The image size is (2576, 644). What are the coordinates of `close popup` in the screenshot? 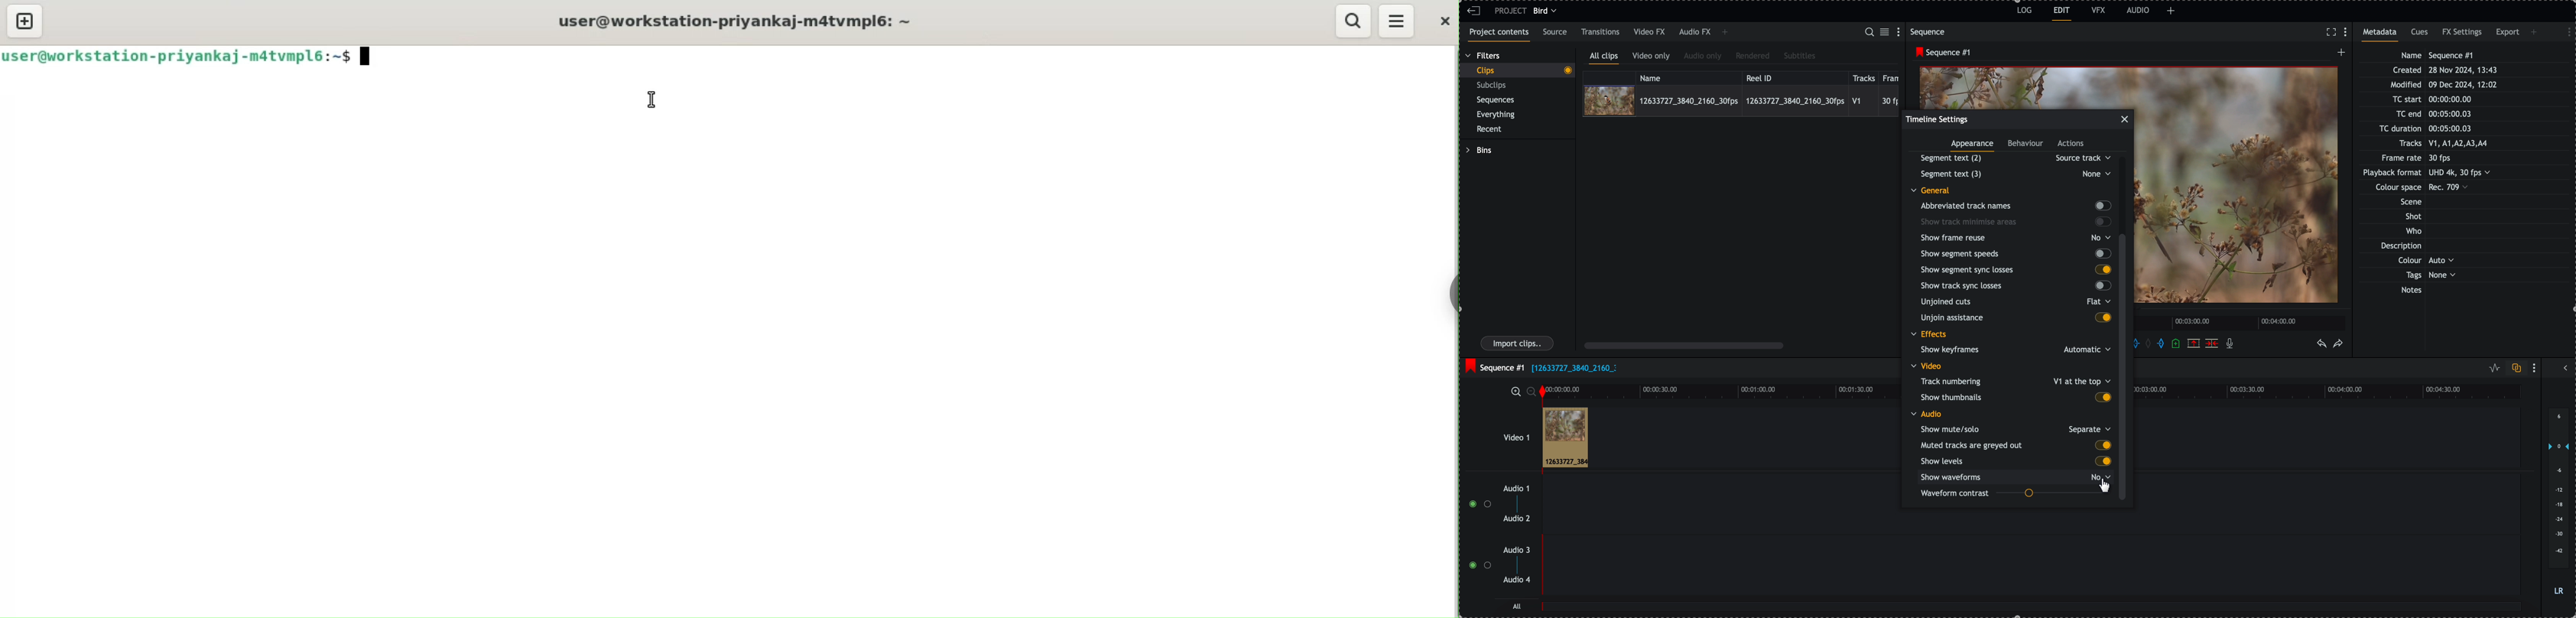 It's located at (2125, 119).